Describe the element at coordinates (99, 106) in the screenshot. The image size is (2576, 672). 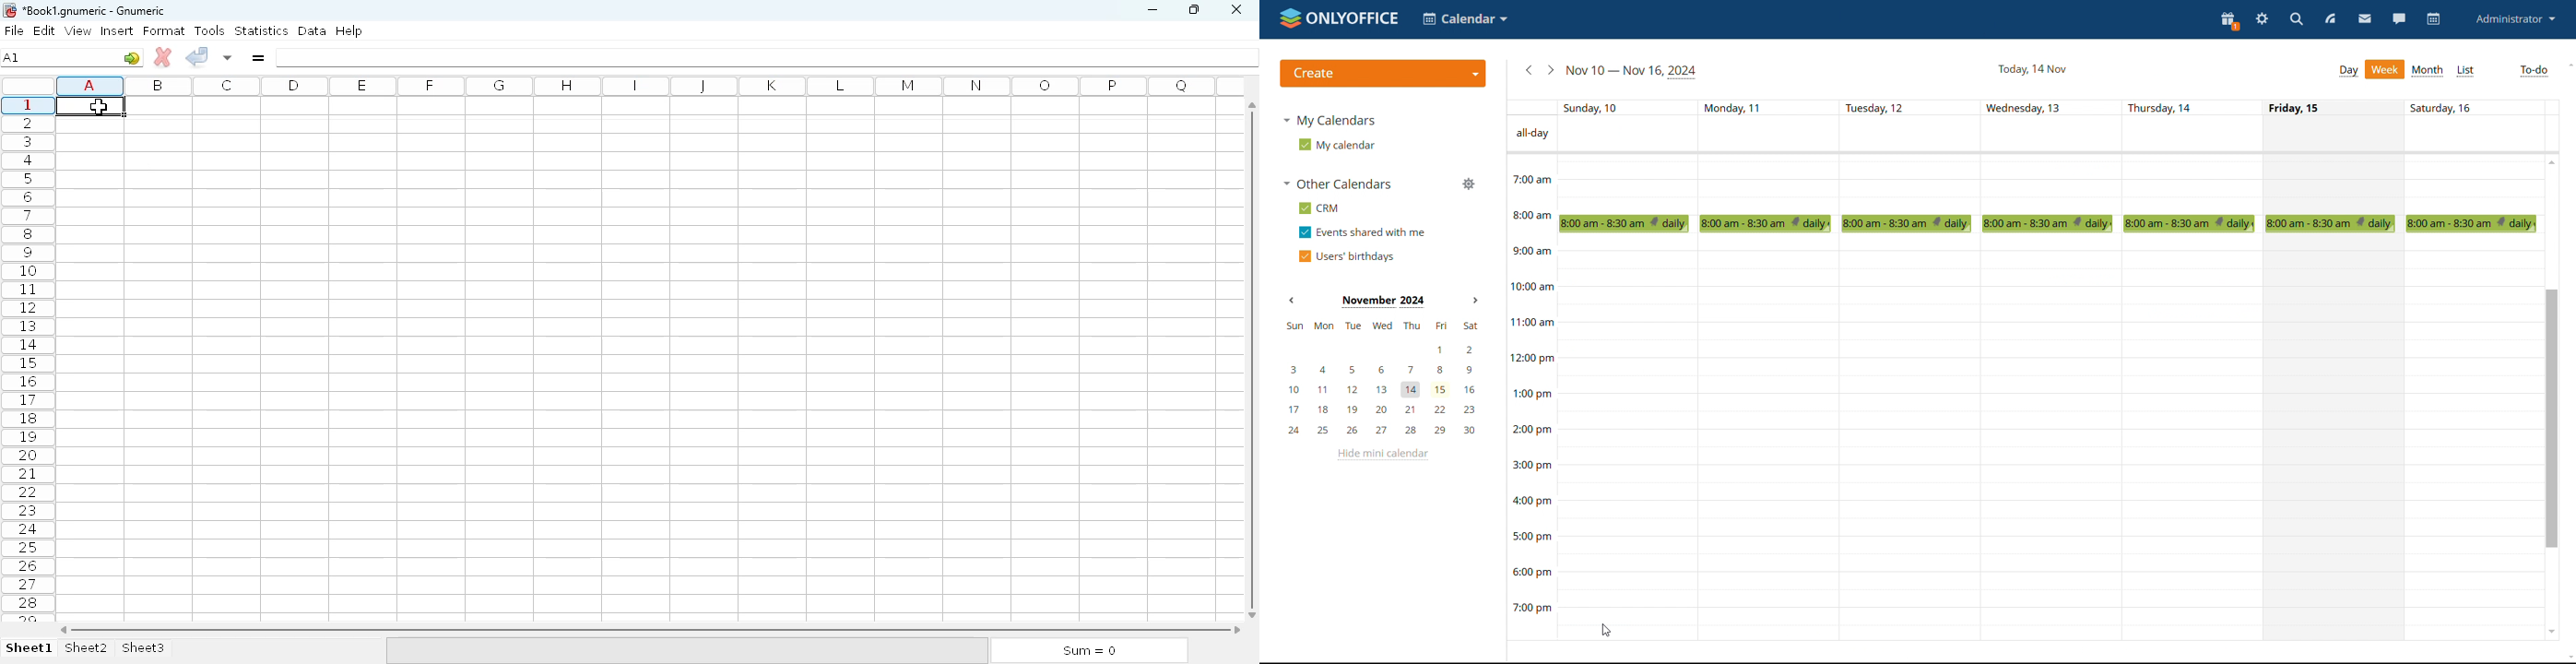
I see `Cursor` at that location.